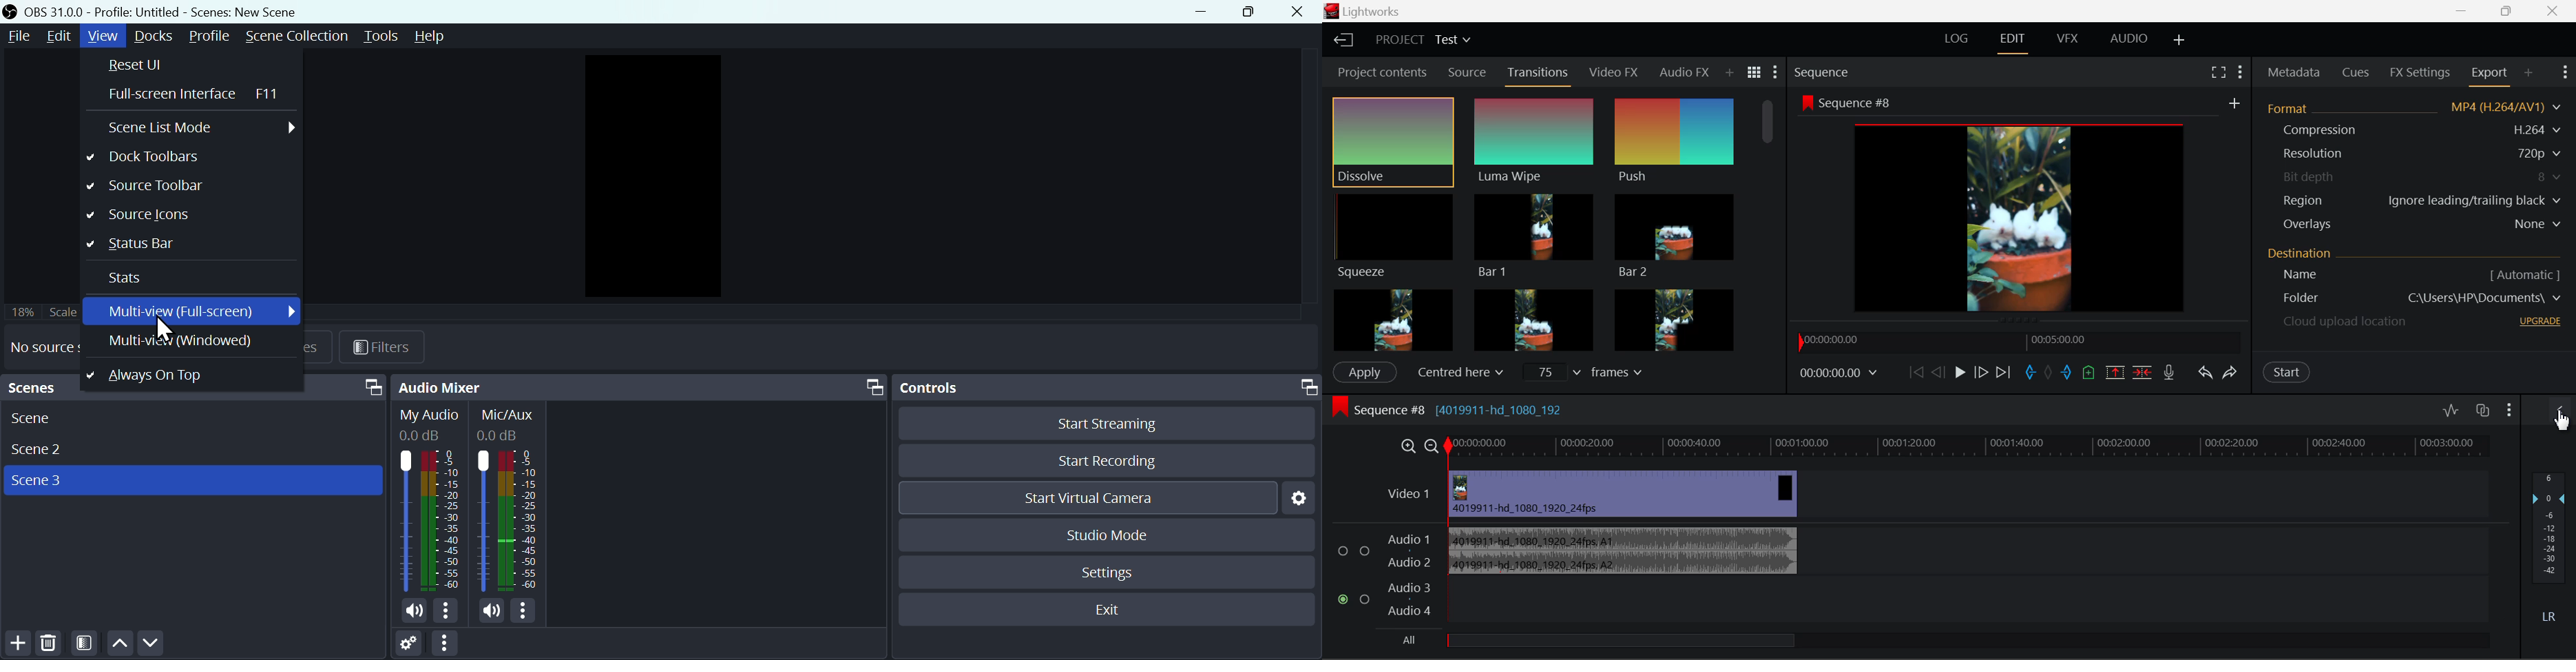 This screenshot has height=672, width=2576. I want to click on Delete, so click(50, 646).